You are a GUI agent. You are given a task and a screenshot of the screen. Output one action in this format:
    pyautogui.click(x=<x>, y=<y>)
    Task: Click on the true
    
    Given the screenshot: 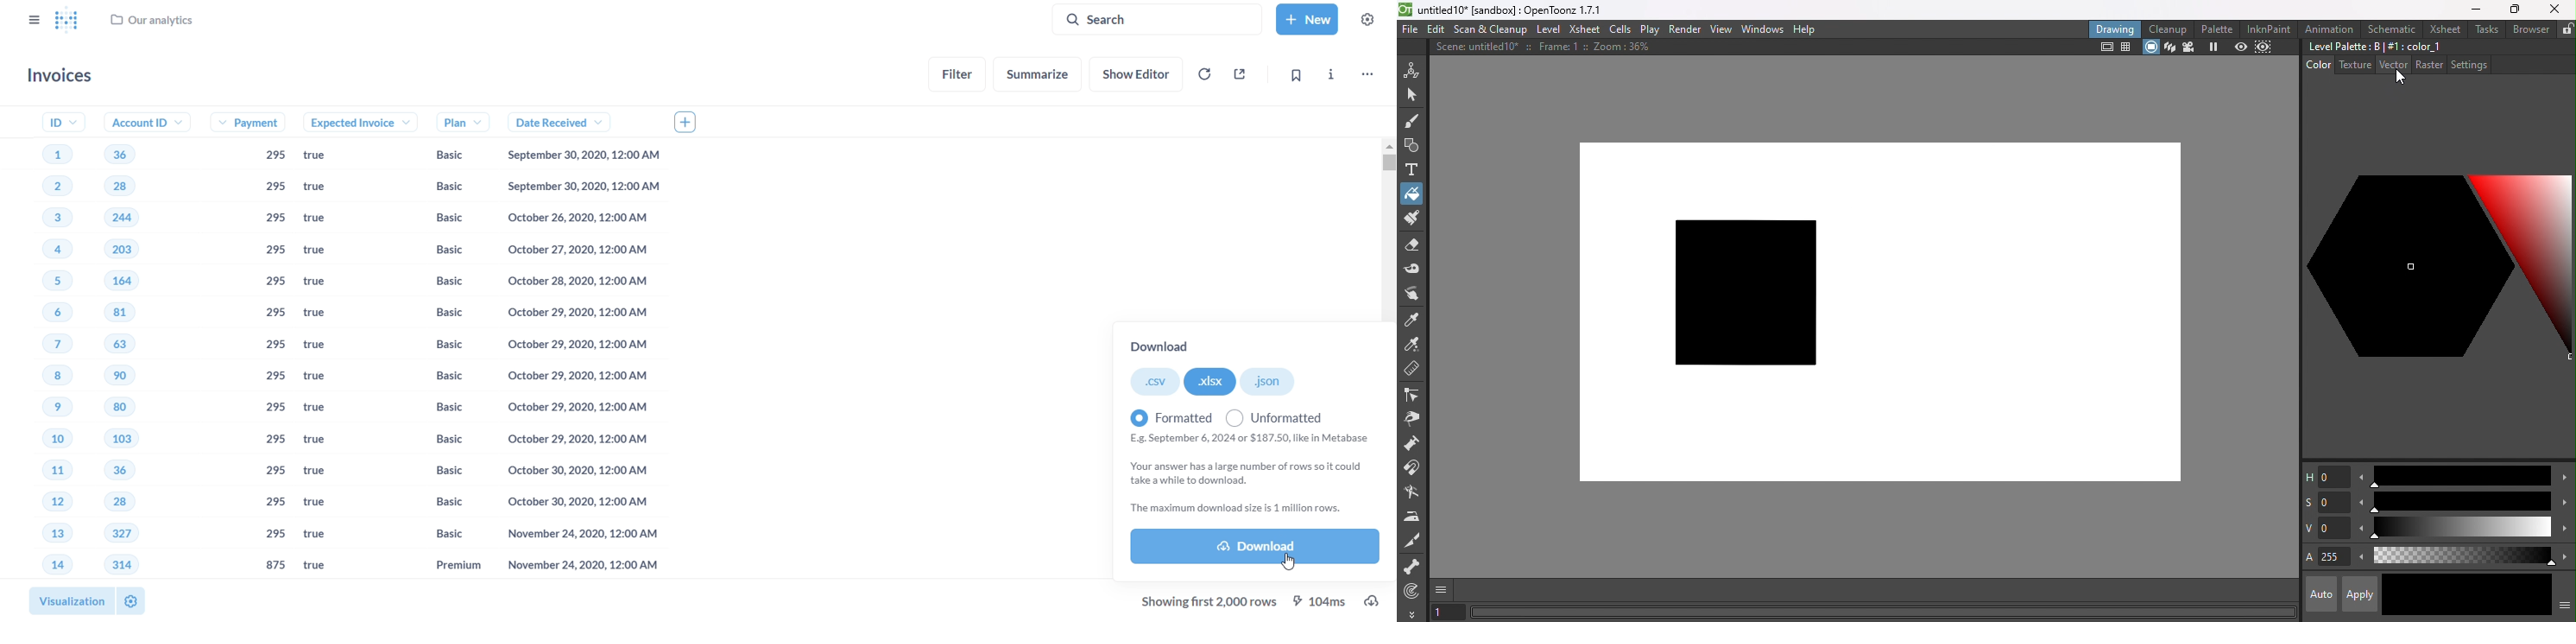 What is the action you would take?
    pyautogui.click(x=324, y=347)
    